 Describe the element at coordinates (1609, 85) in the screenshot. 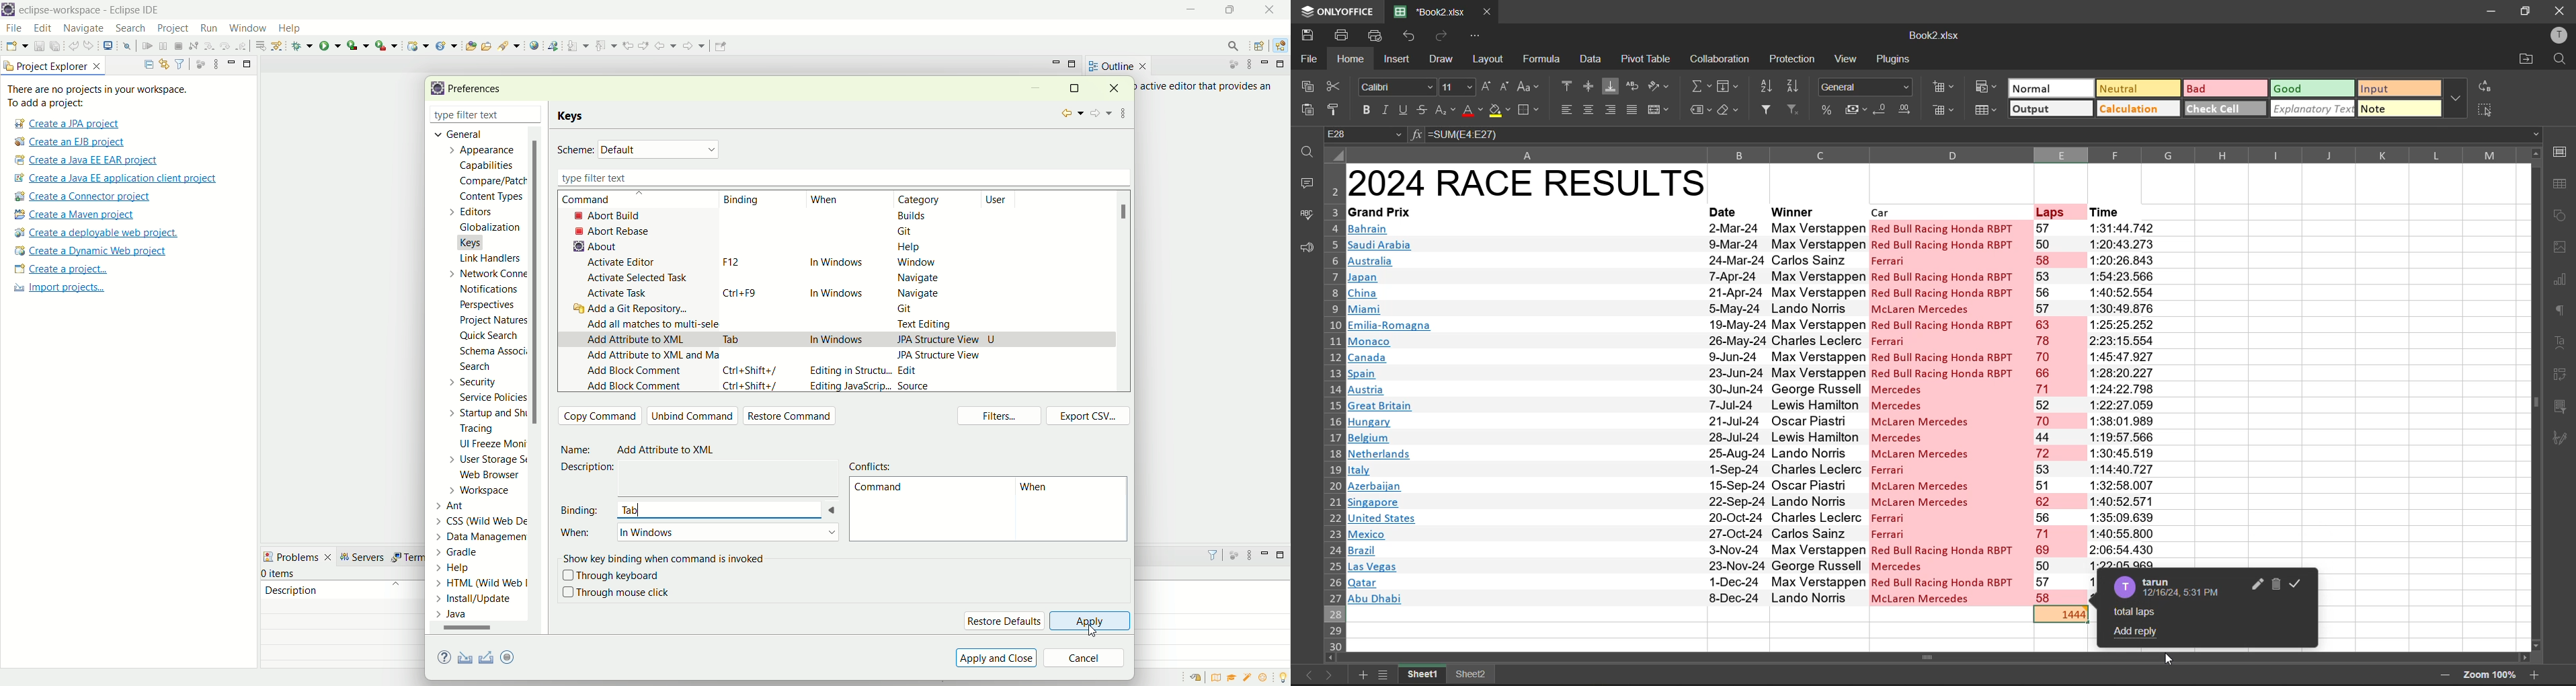

I see `align bottom` at that location.